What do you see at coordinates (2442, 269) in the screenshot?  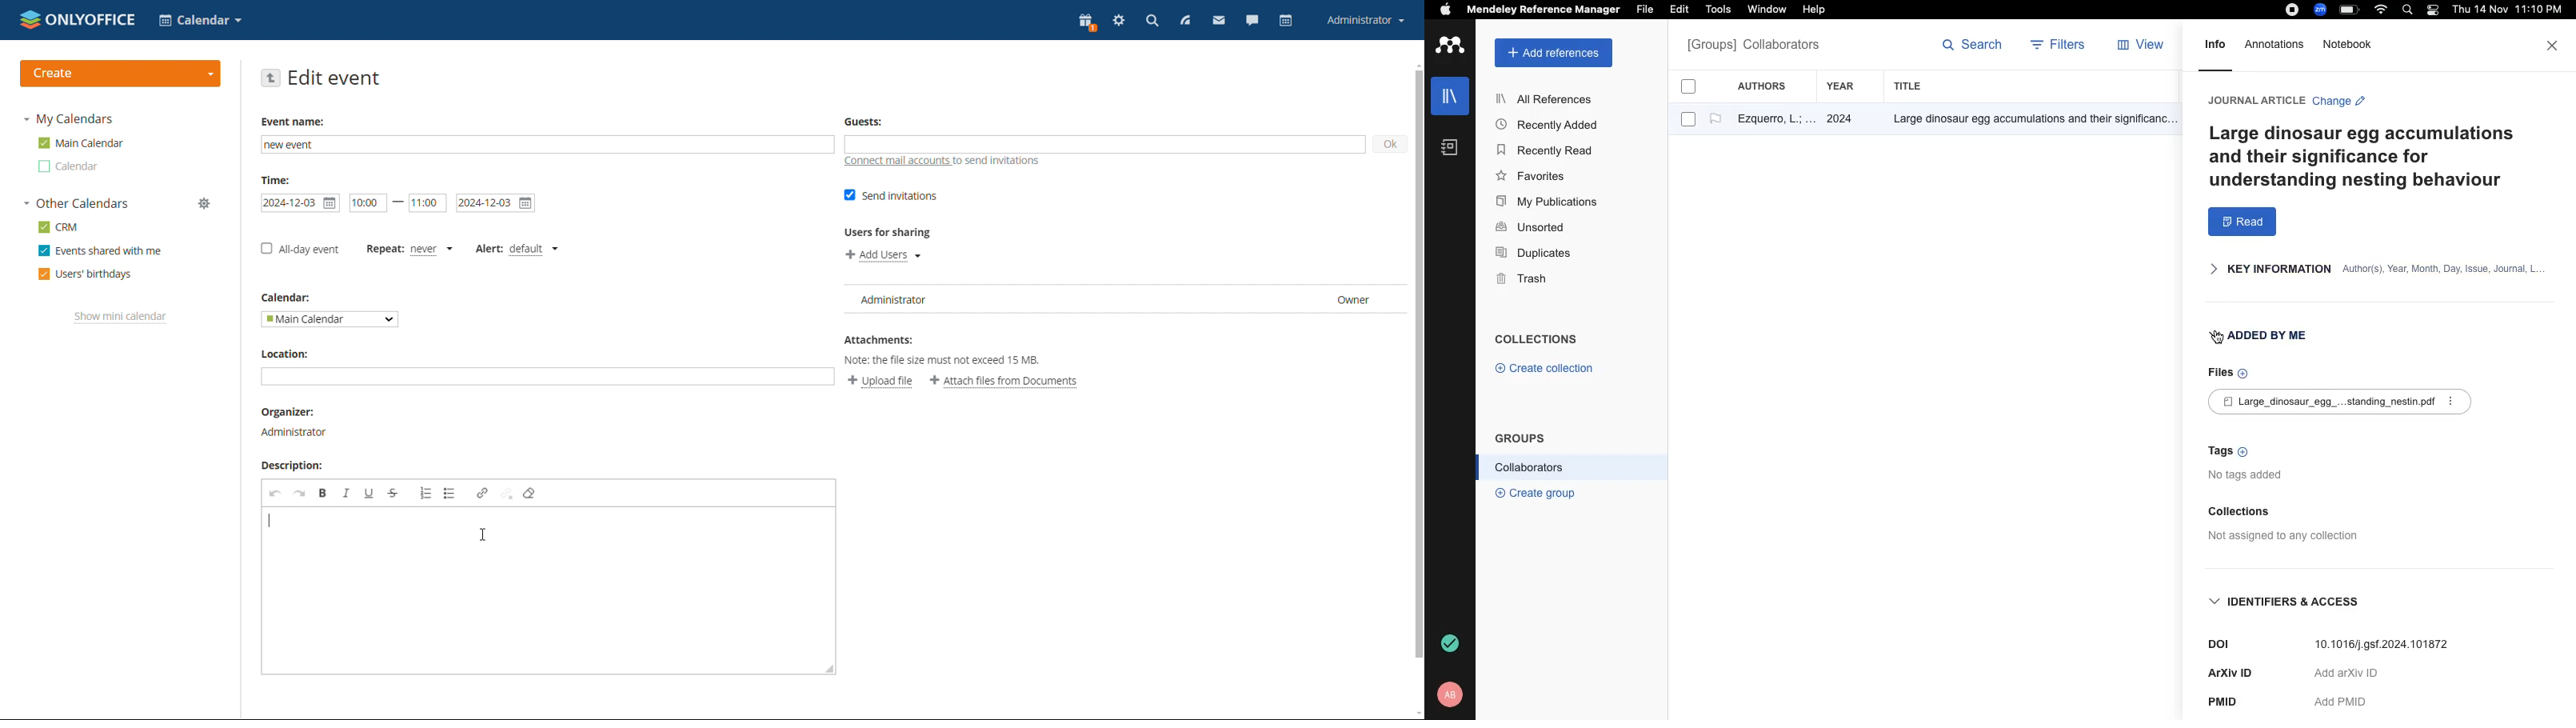 I see `author(s), Year, Month, Day, Issue, Journal, L.` at bounding box center [2442, 269].